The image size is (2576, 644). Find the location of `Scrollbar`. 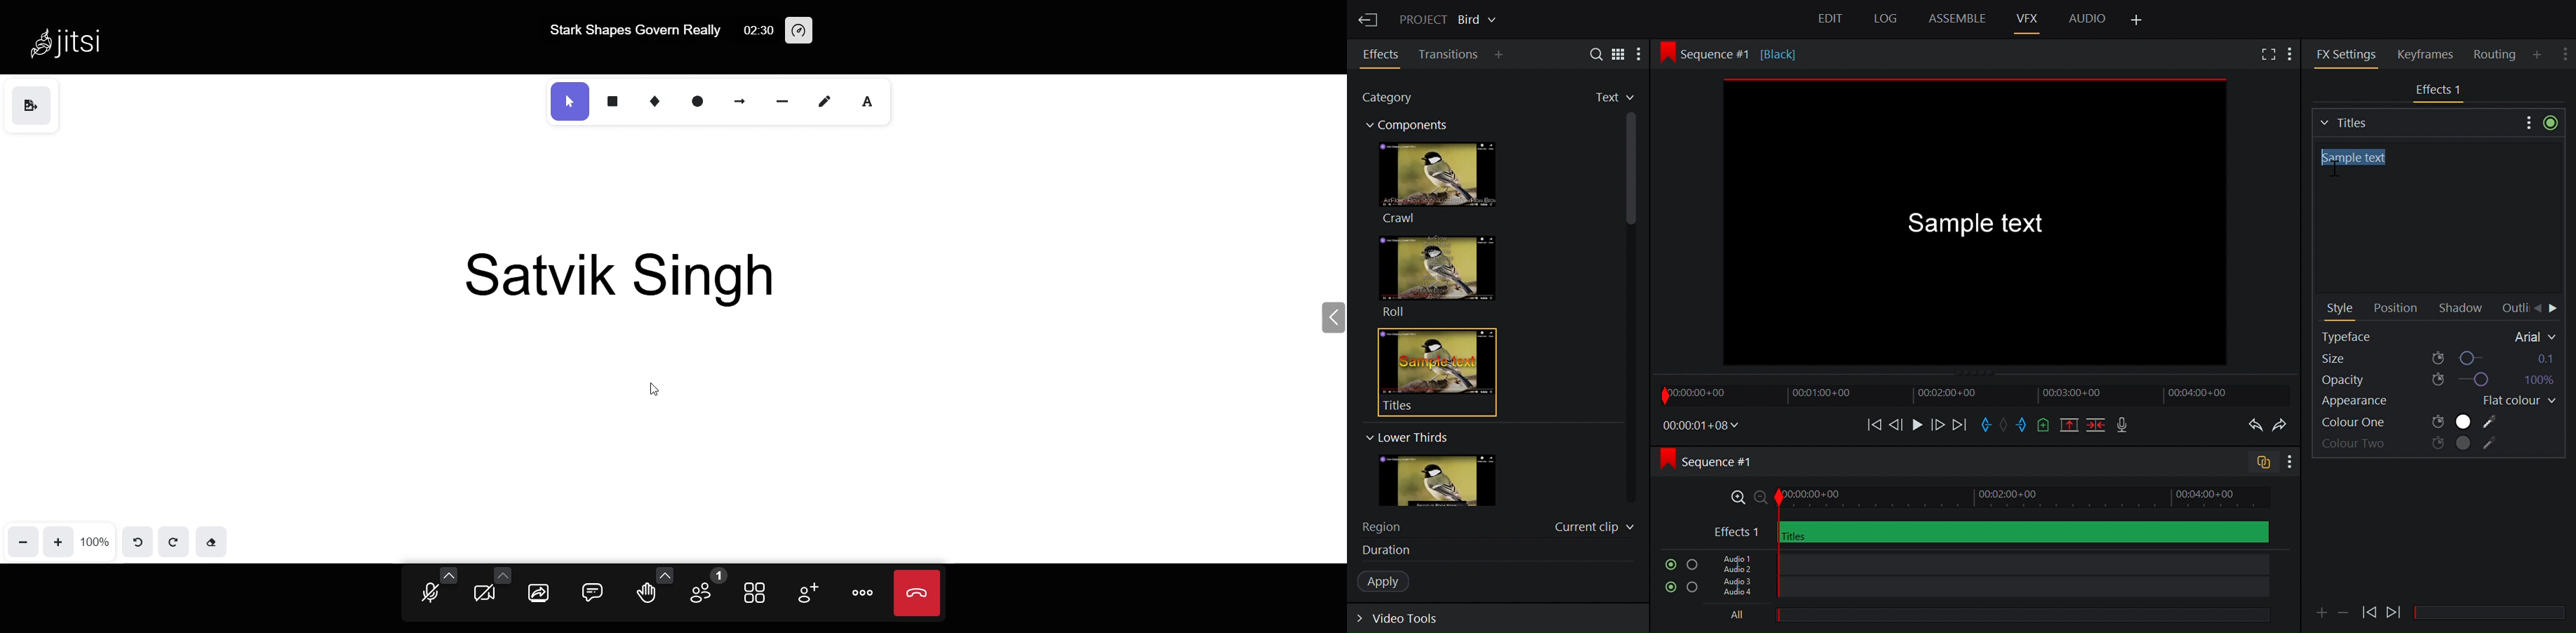

Scrollbar is located at coordinates (2495, 613).